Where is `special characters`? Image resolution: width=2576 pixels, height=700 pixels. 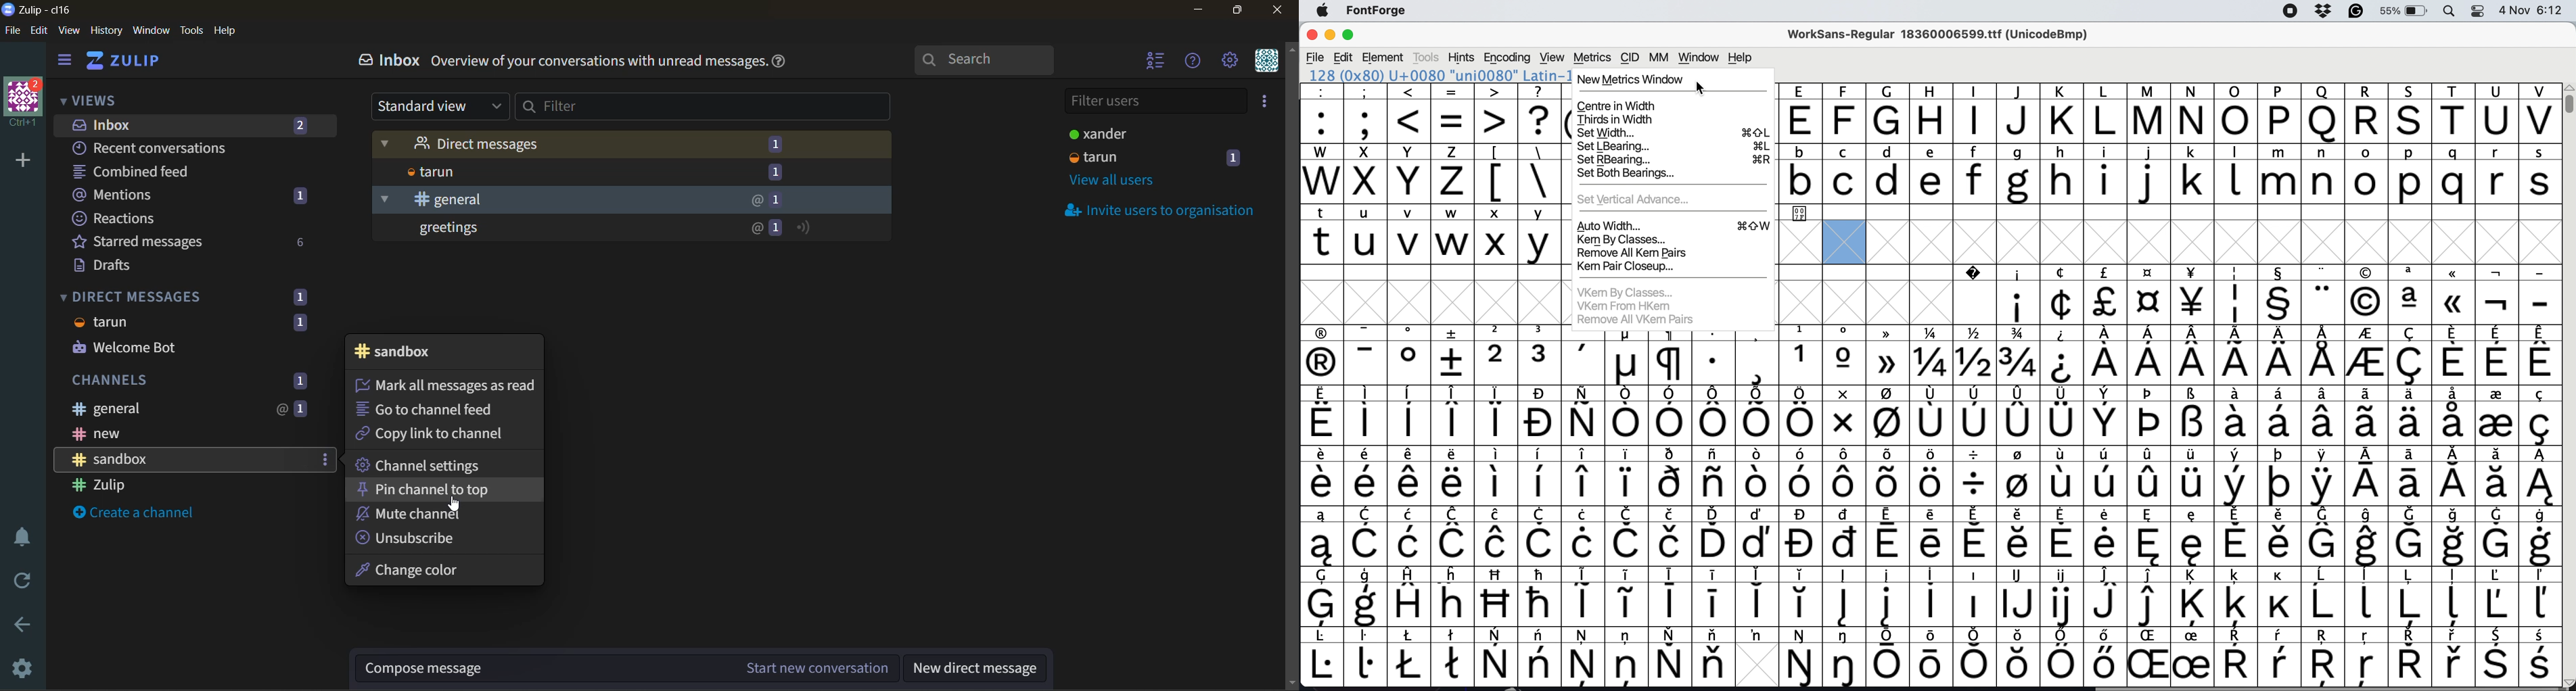
special characters is located at coordinates (2252, 269).